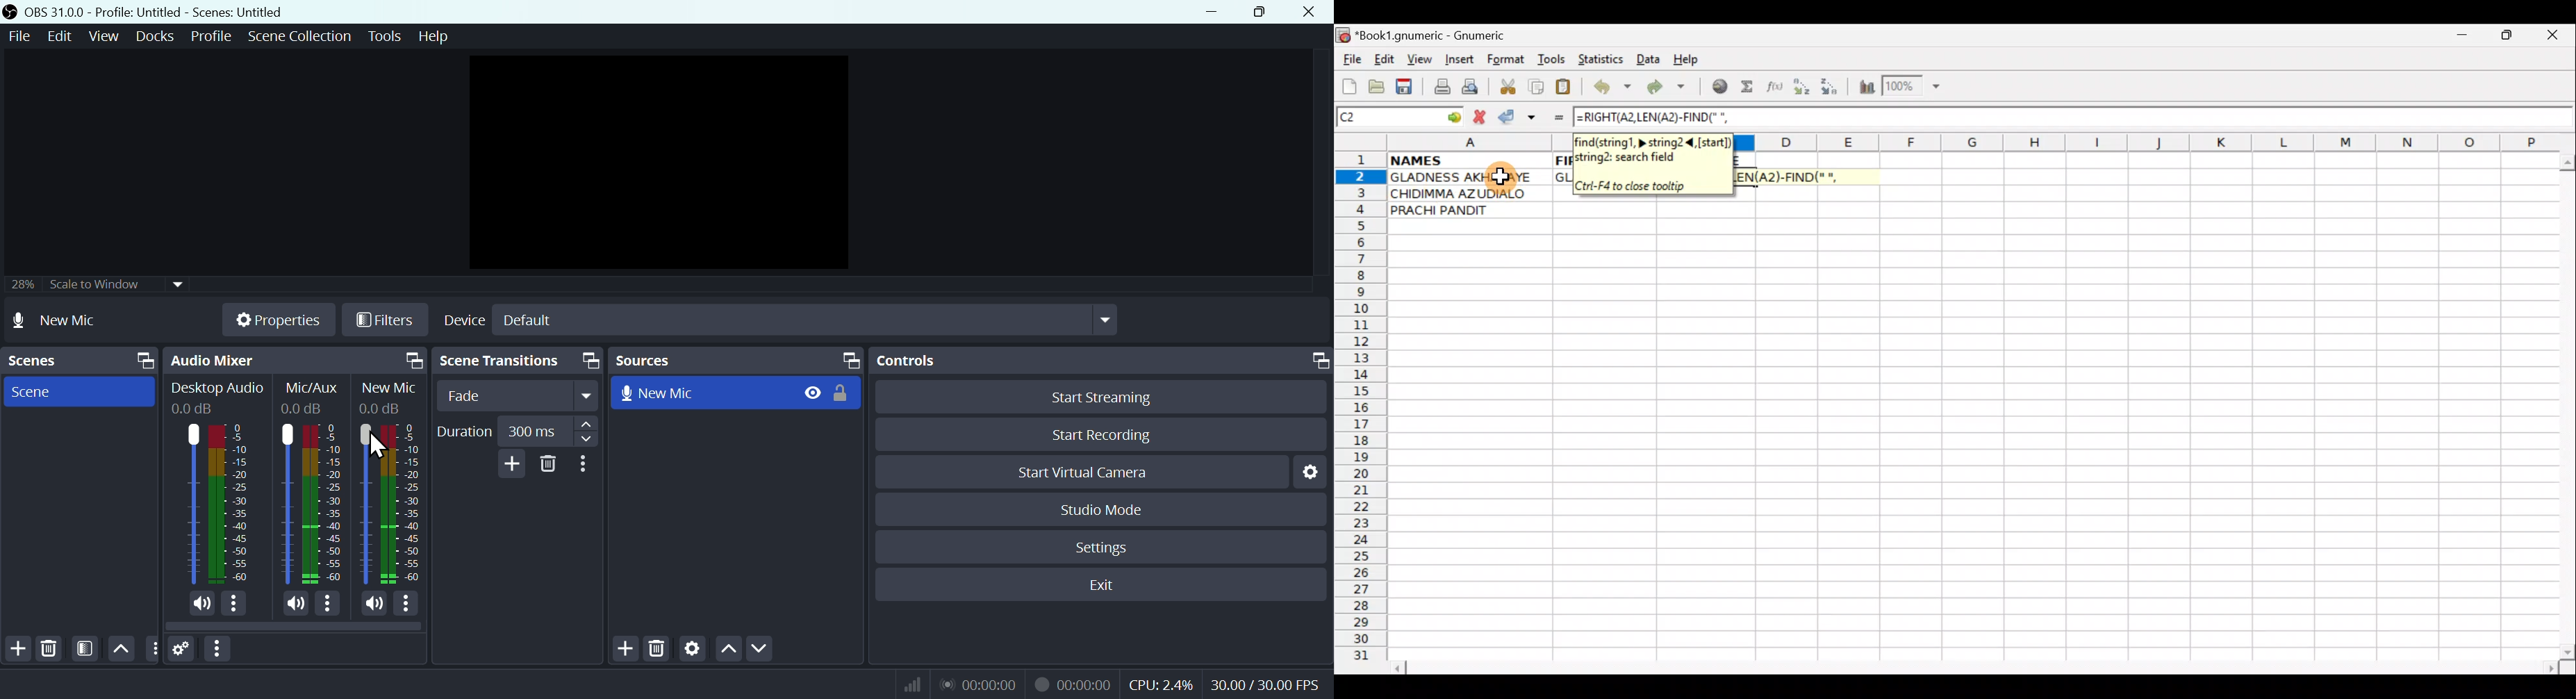 Image resolution: width=2576 pixels, height=700 pixels. Describe the element at coordinates (1498, 176) in the screenshot. I see `Cursor on cell A2` at that location.